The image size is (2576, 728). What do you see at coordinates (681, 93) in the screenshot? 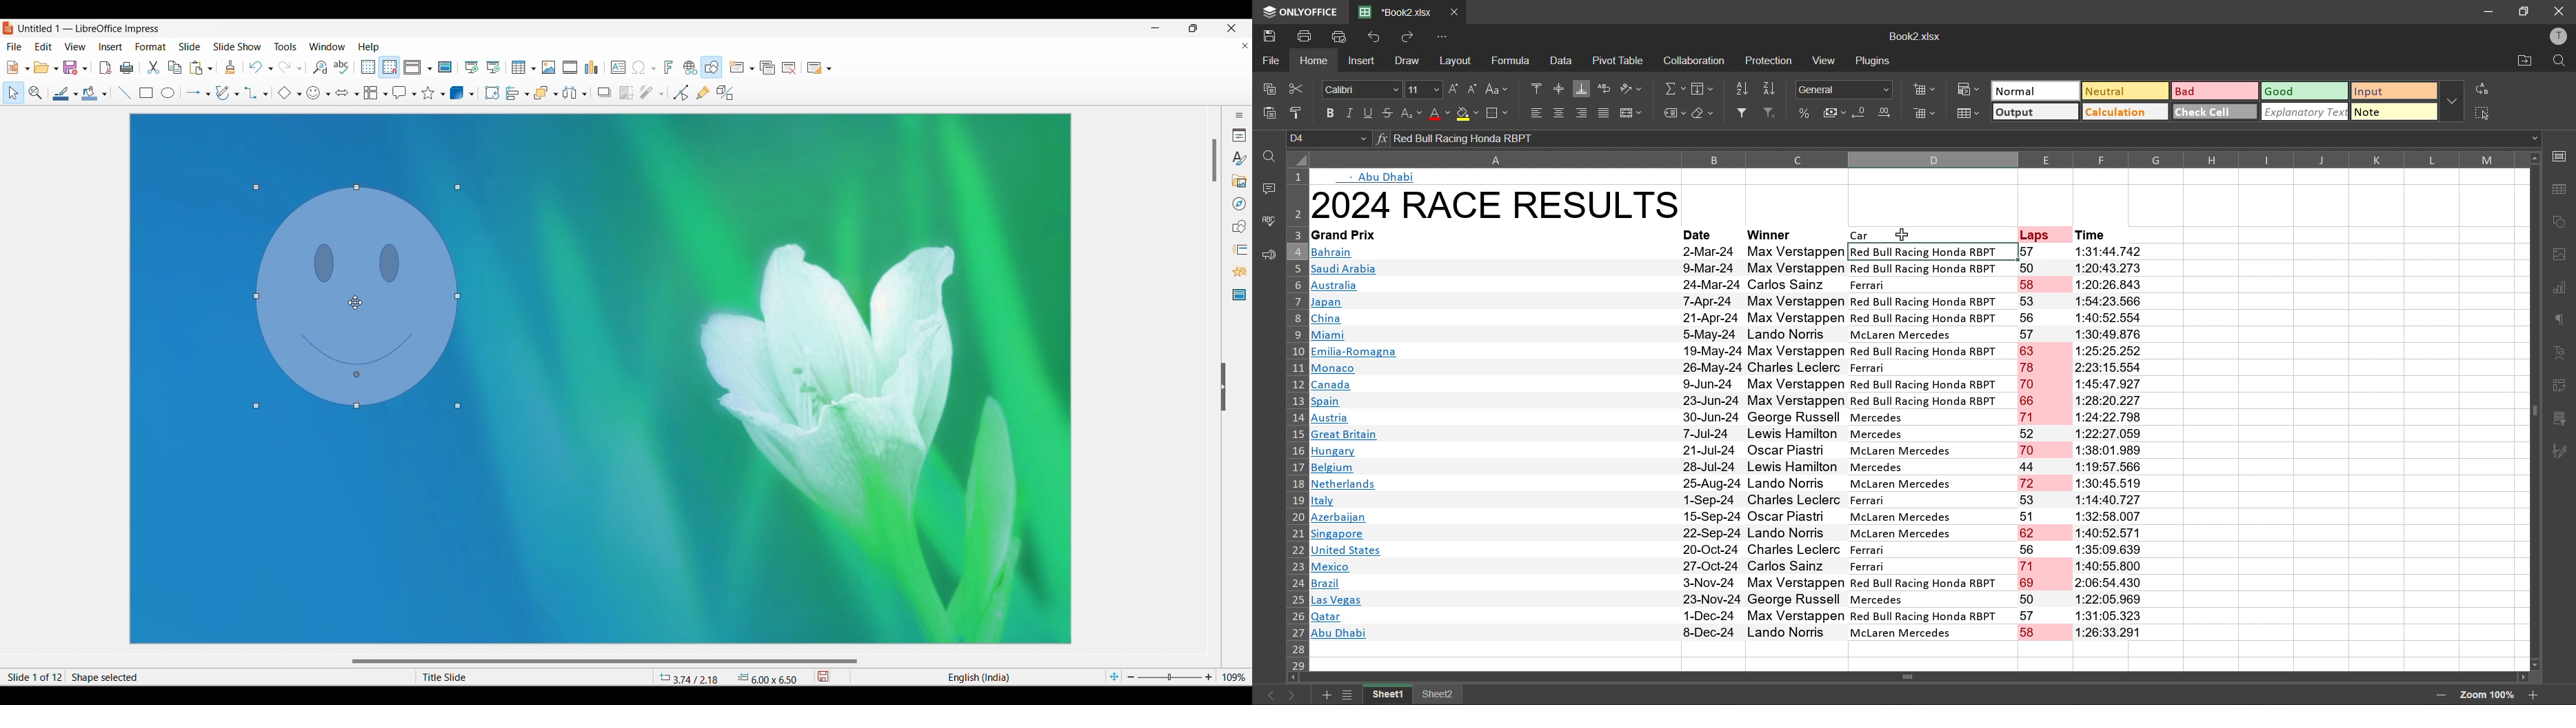
I see `Toggle point edit mode` at bounding box center [681, 93].